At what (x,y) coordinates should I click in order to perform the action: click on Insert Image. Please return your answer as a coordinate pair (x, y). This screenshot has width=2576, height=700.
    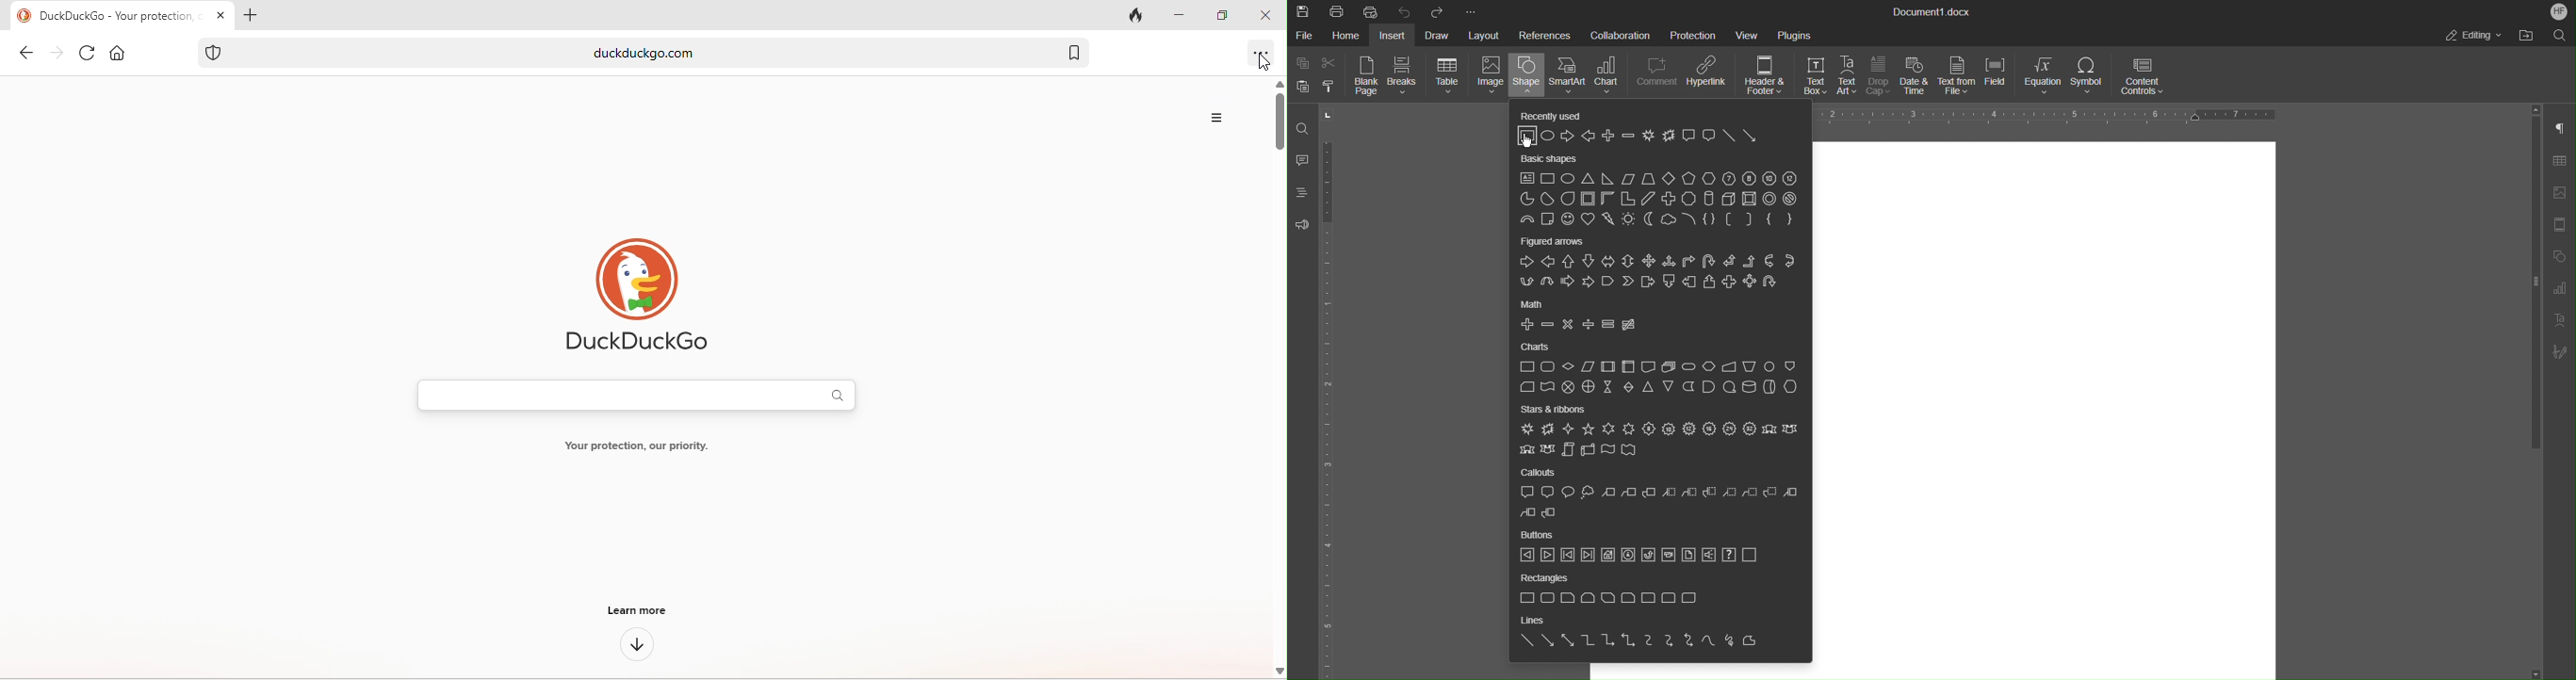
    Looking at the image, I should click on (2564, 192).